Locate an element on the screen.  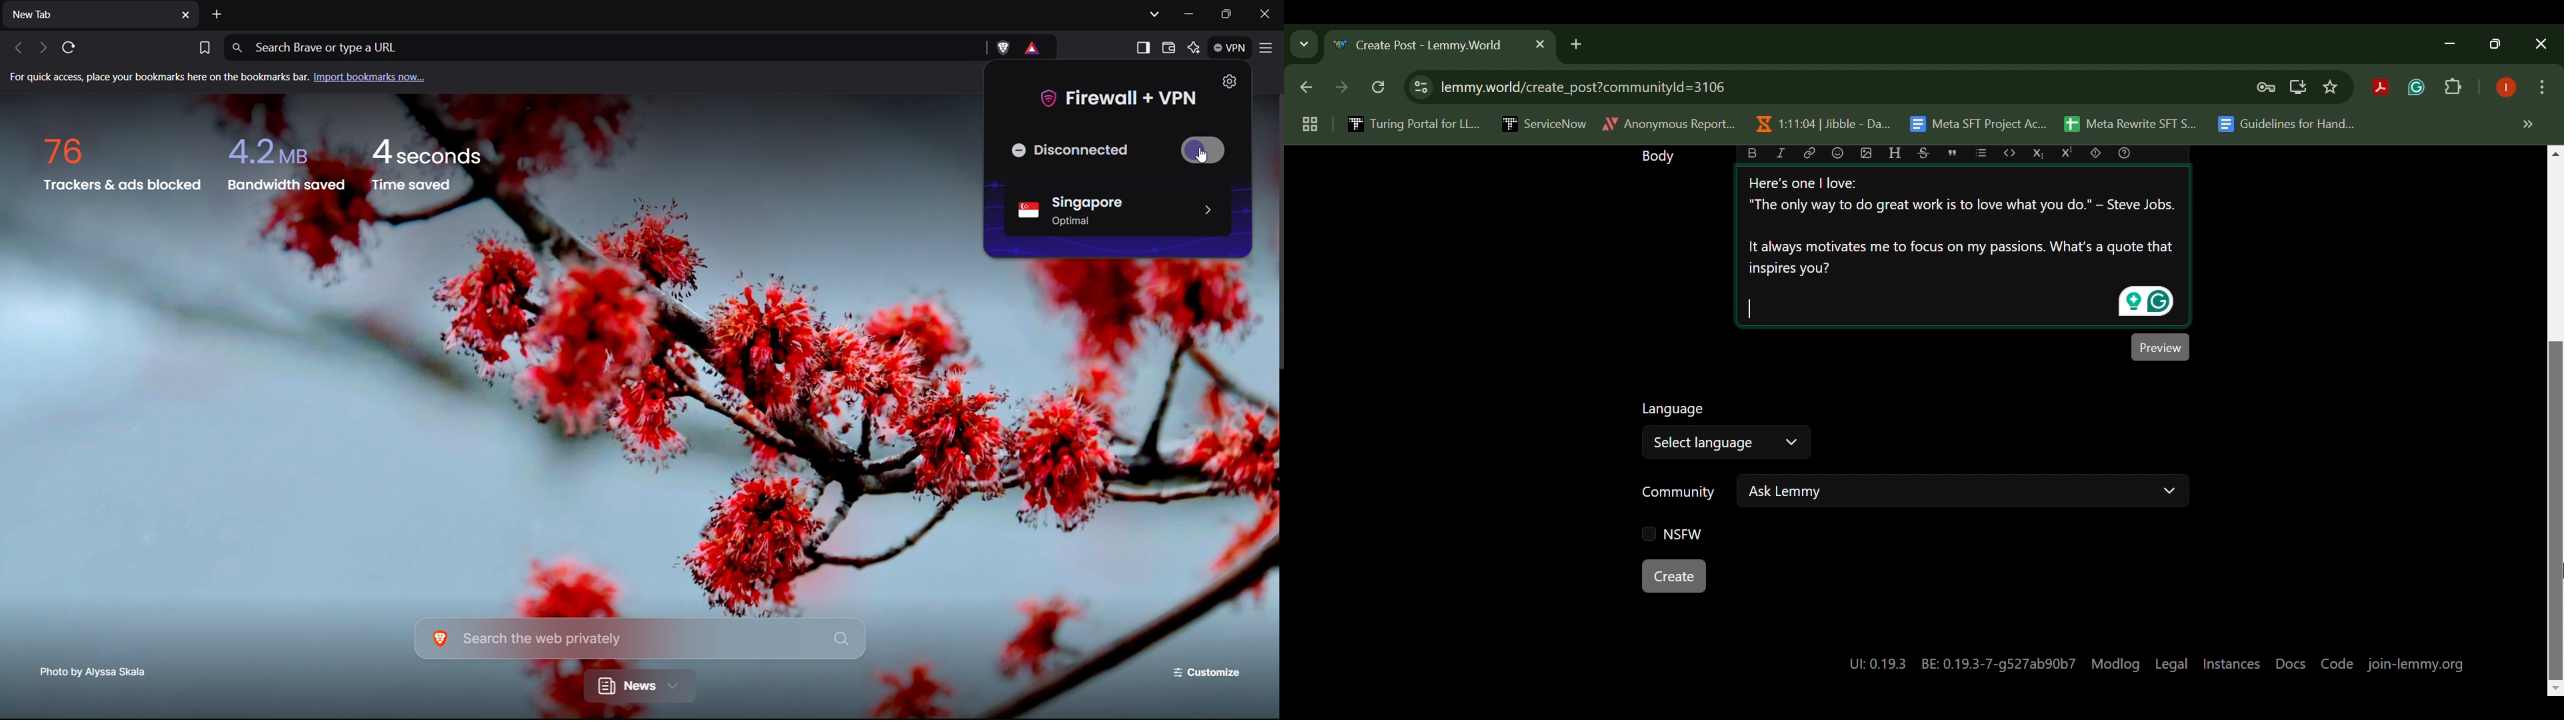
Import bookmarks is located at coordinates (227, 82).